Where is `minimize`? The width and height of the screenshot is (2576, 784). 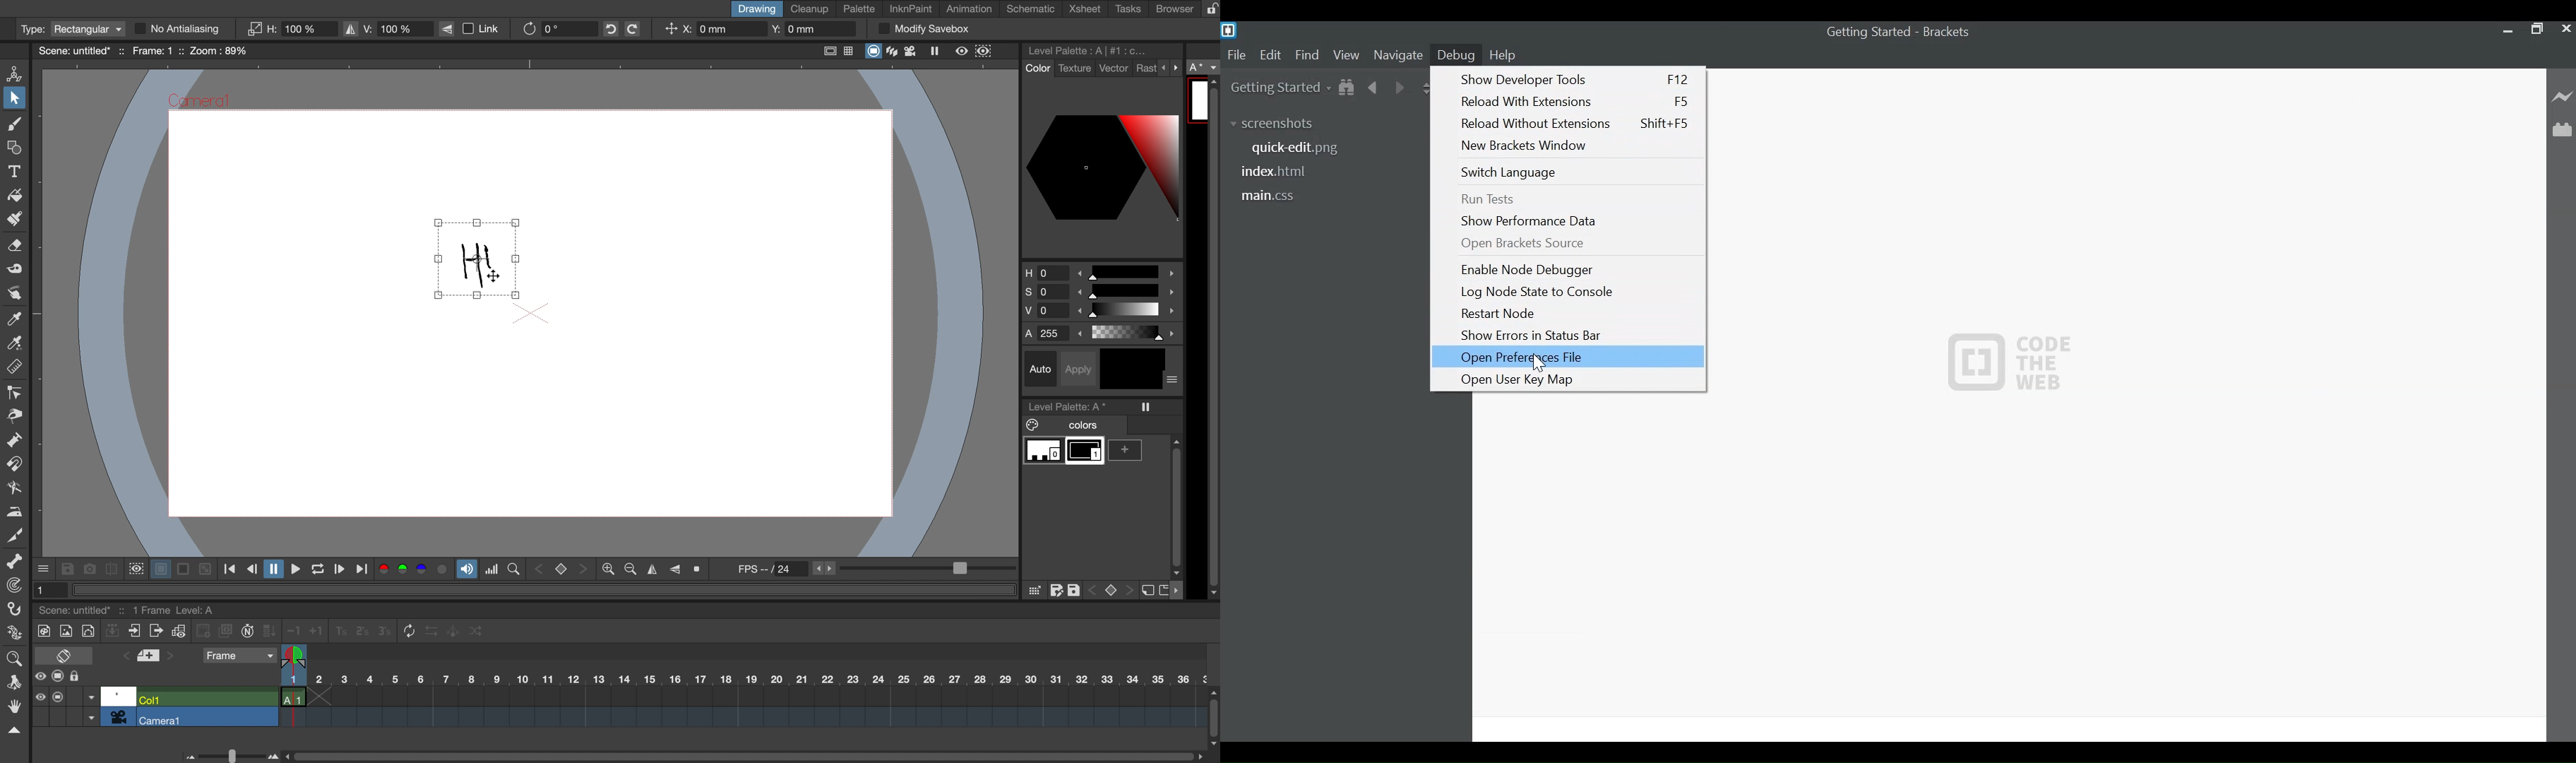
minimize is located at coordinates (2506, 30).